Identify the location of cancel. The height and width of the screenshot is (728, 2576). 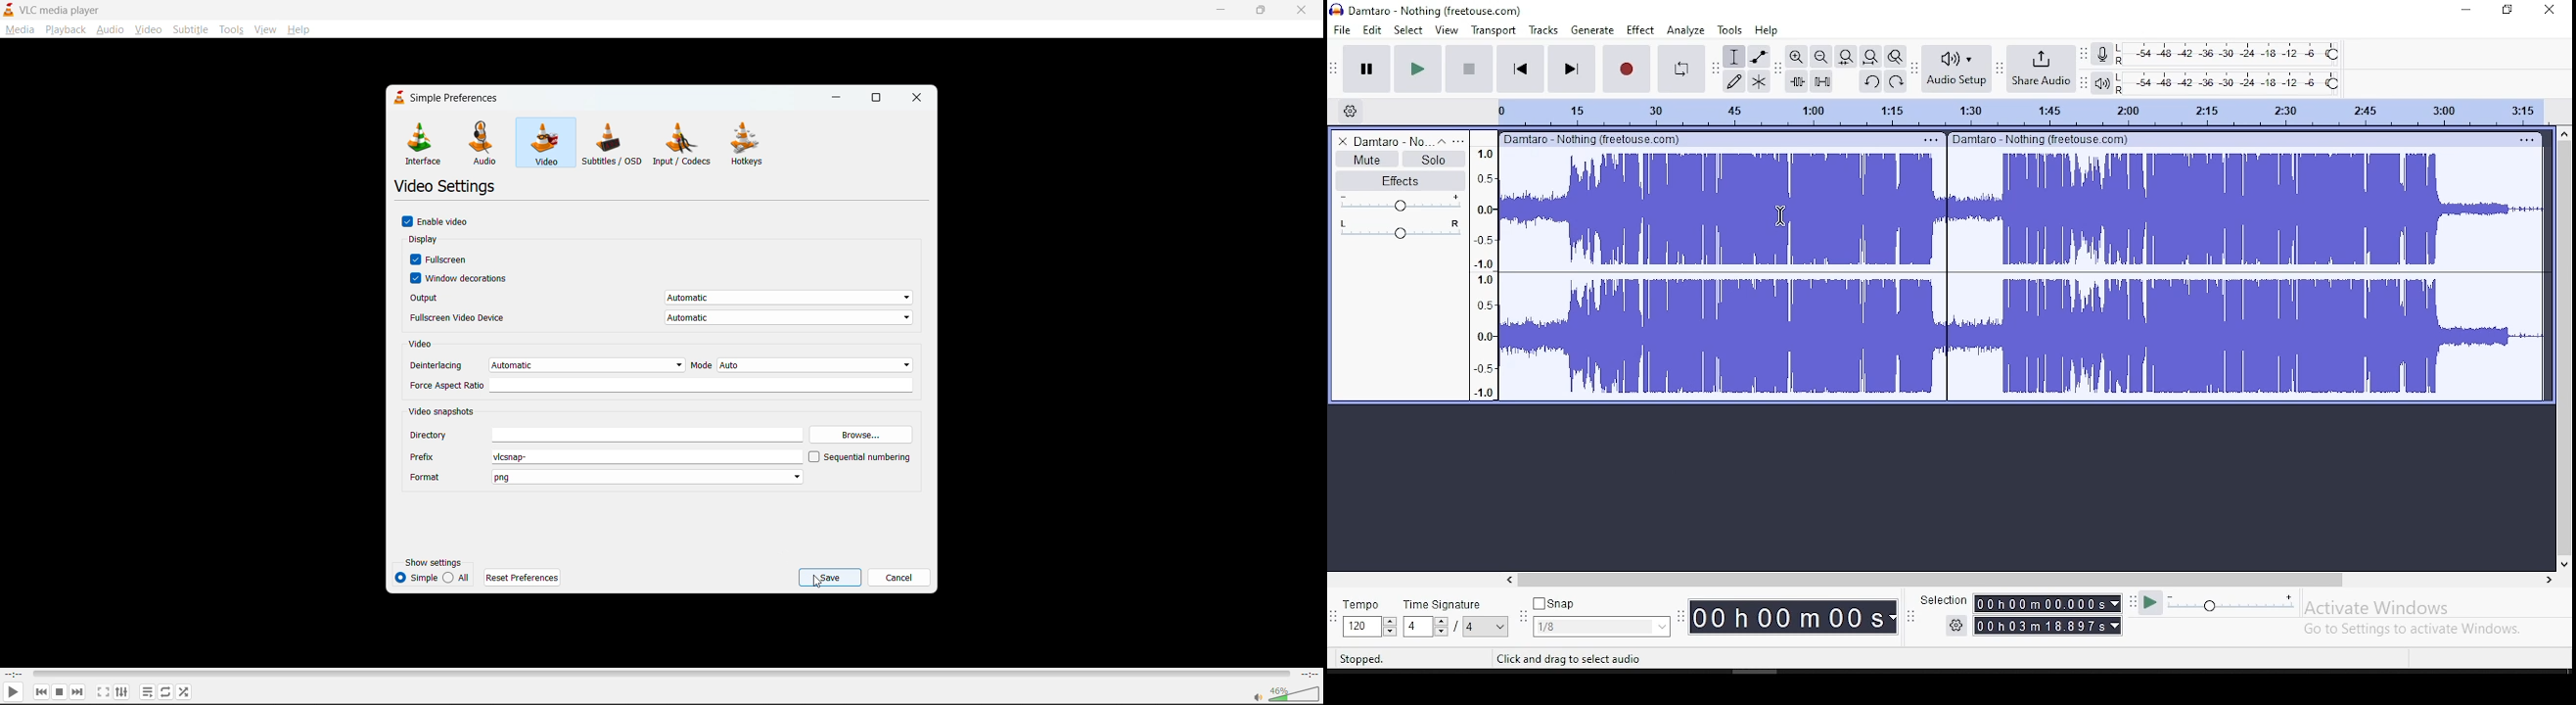
(901, 577).